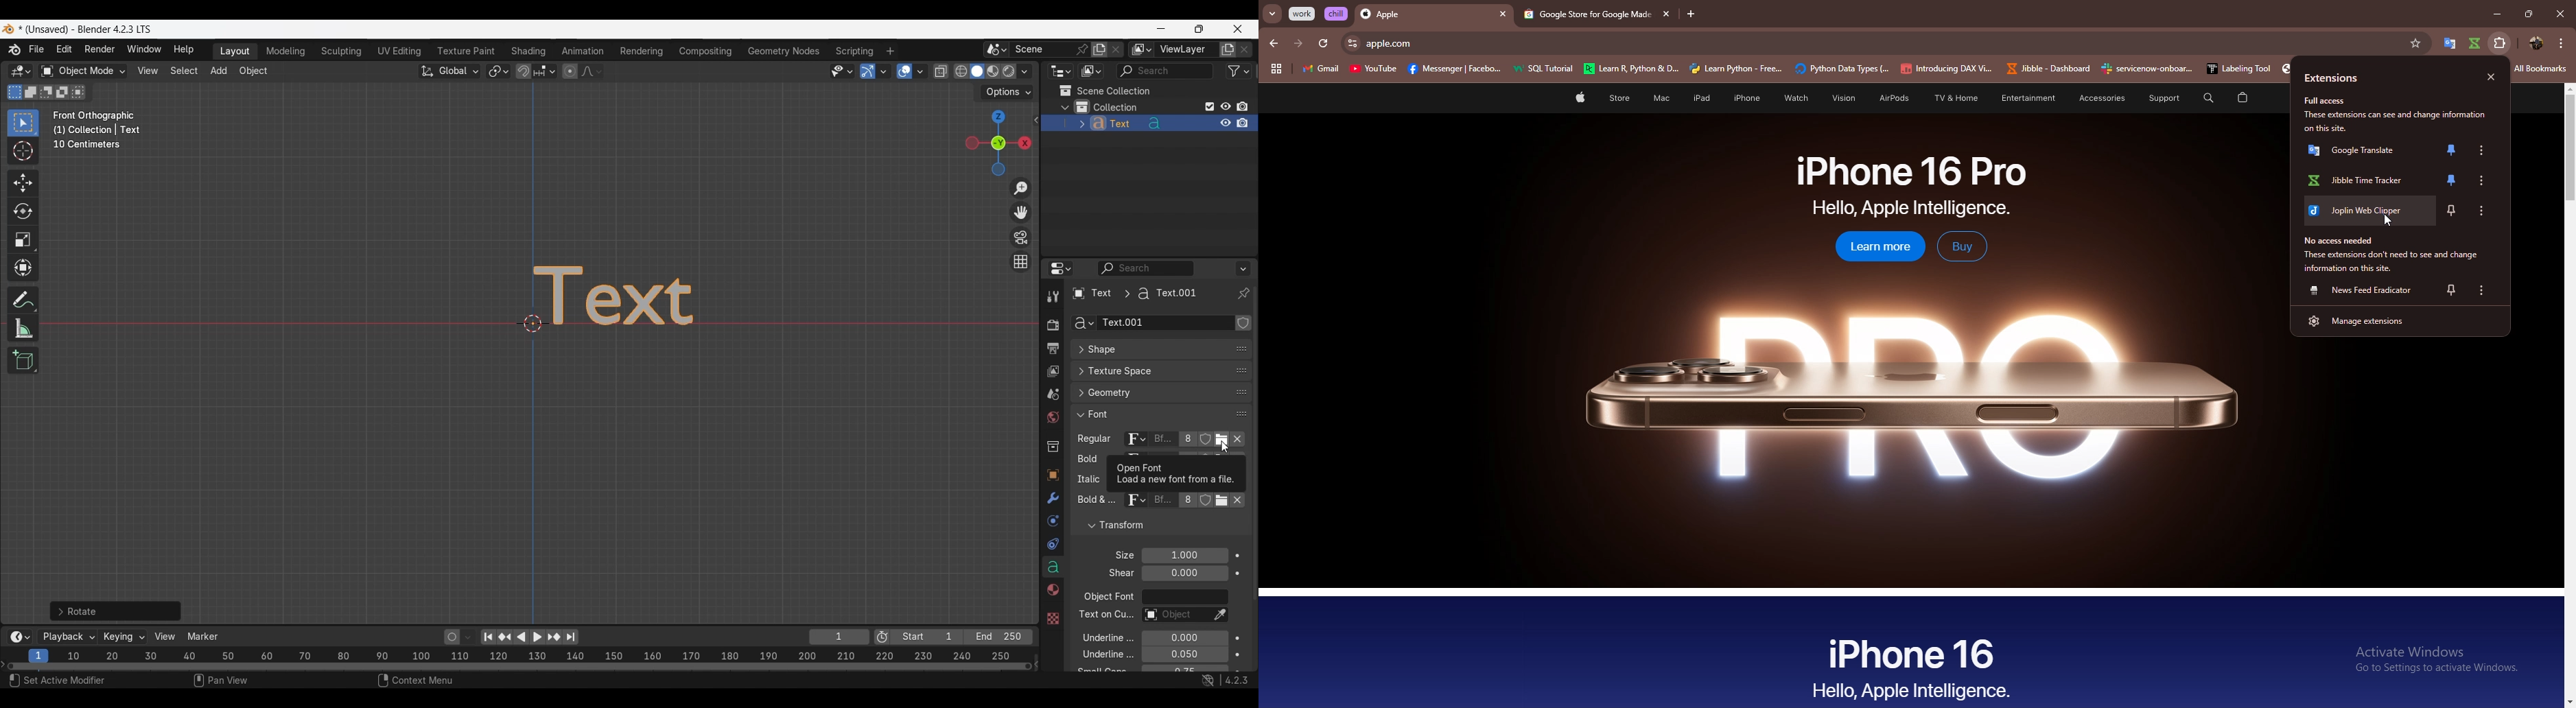  What do you see at coordinates (1747, 98) in the screenshot?
I see `iPhone` at bounding box center [1747, 98].